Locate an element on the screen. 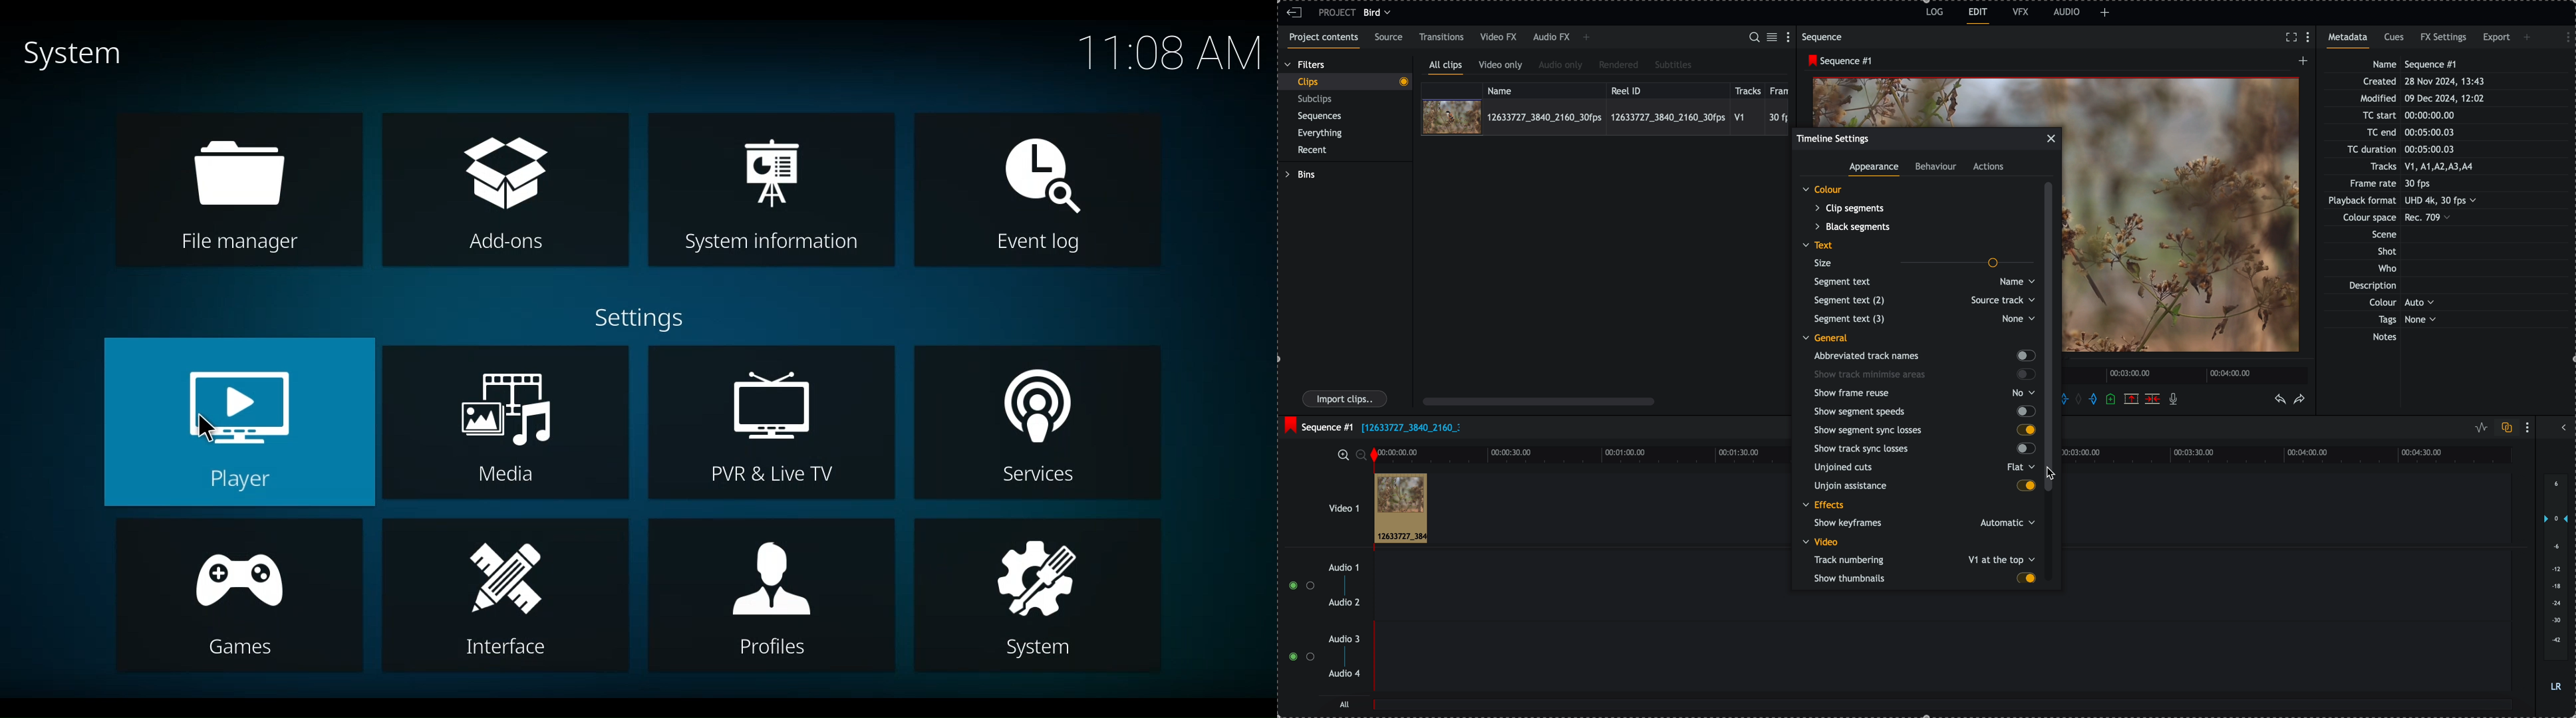 This screenshot has height=728, width=2576. add panel is located at coordinates (2105, 12).